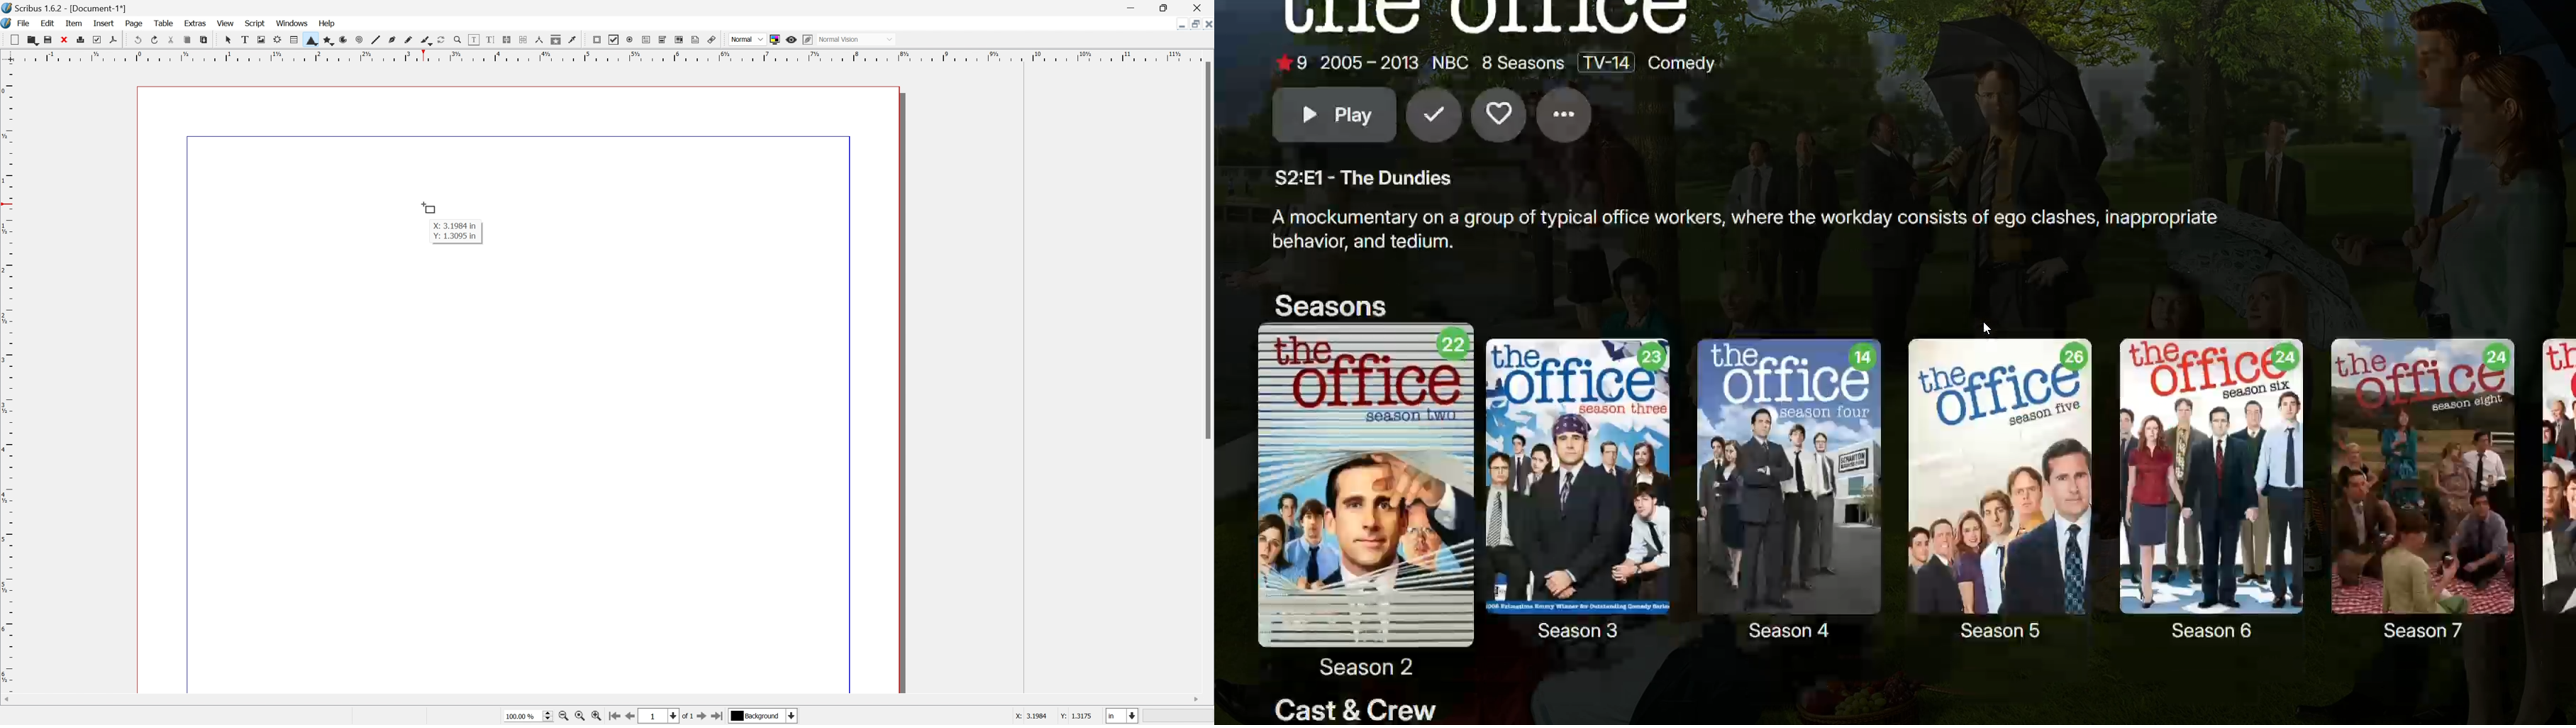  What do you see at coordinates (1197, 8) in the screenshot?
I see `Close` at bounding box center [1197, 8].